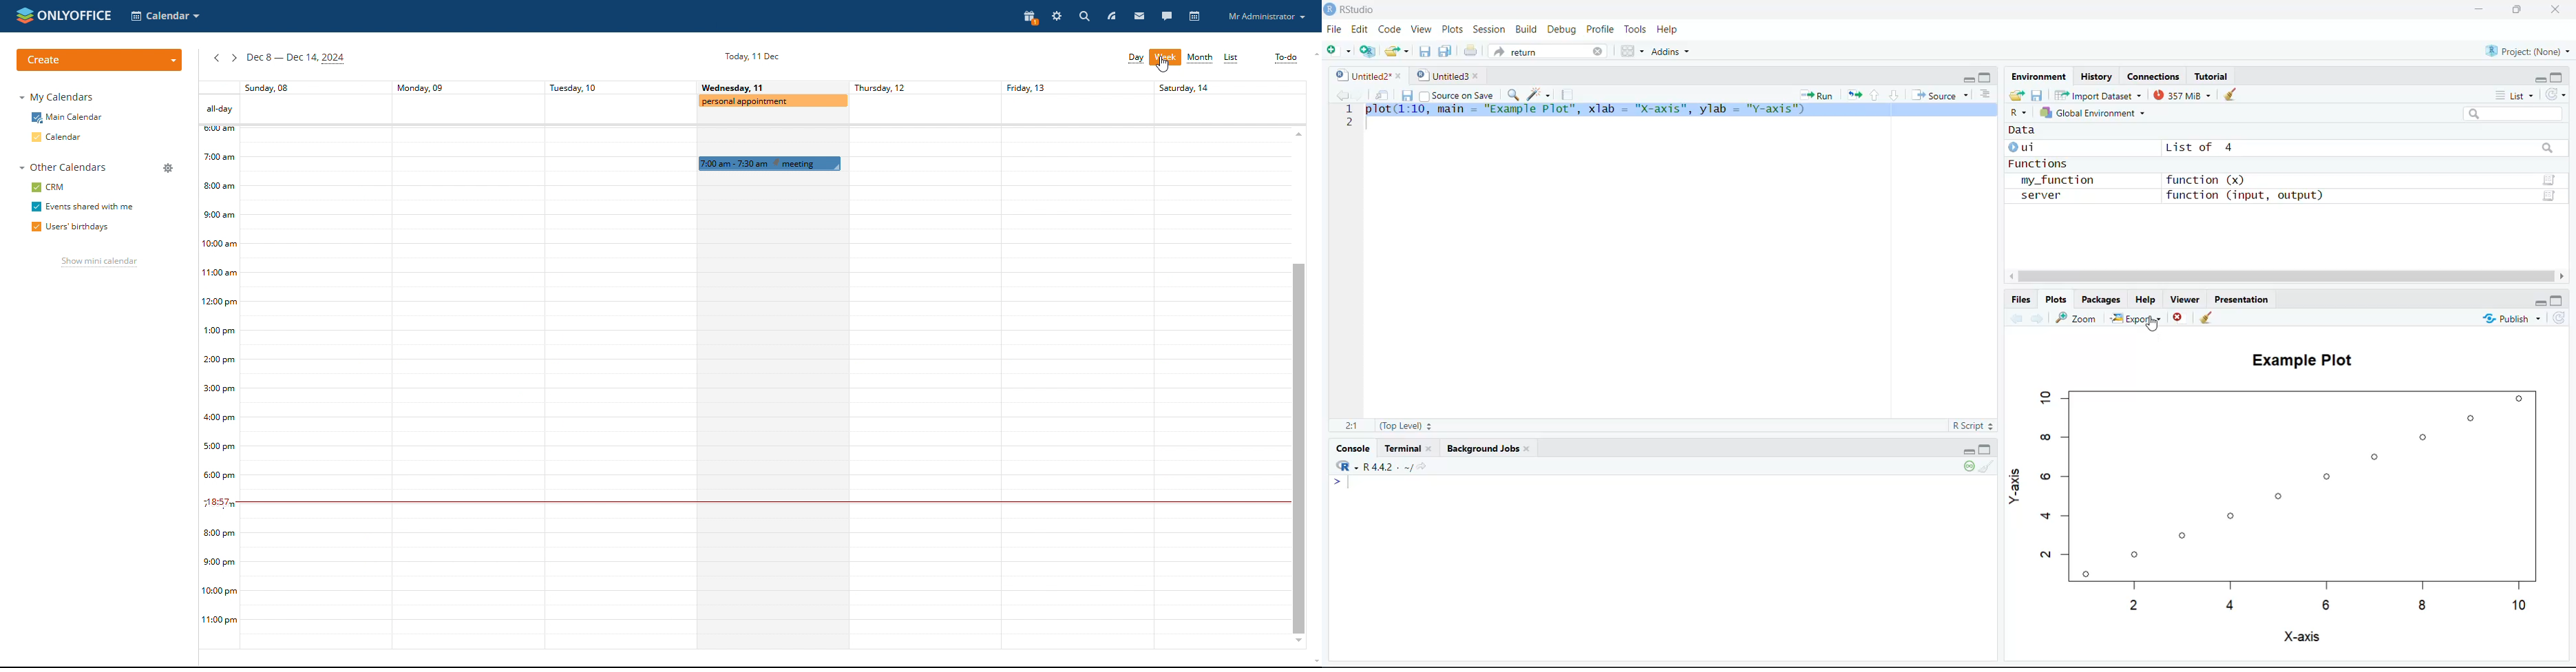 This screenshot has height=672, width=2576. I want to click on Untitled2*, so click(1366, 72).